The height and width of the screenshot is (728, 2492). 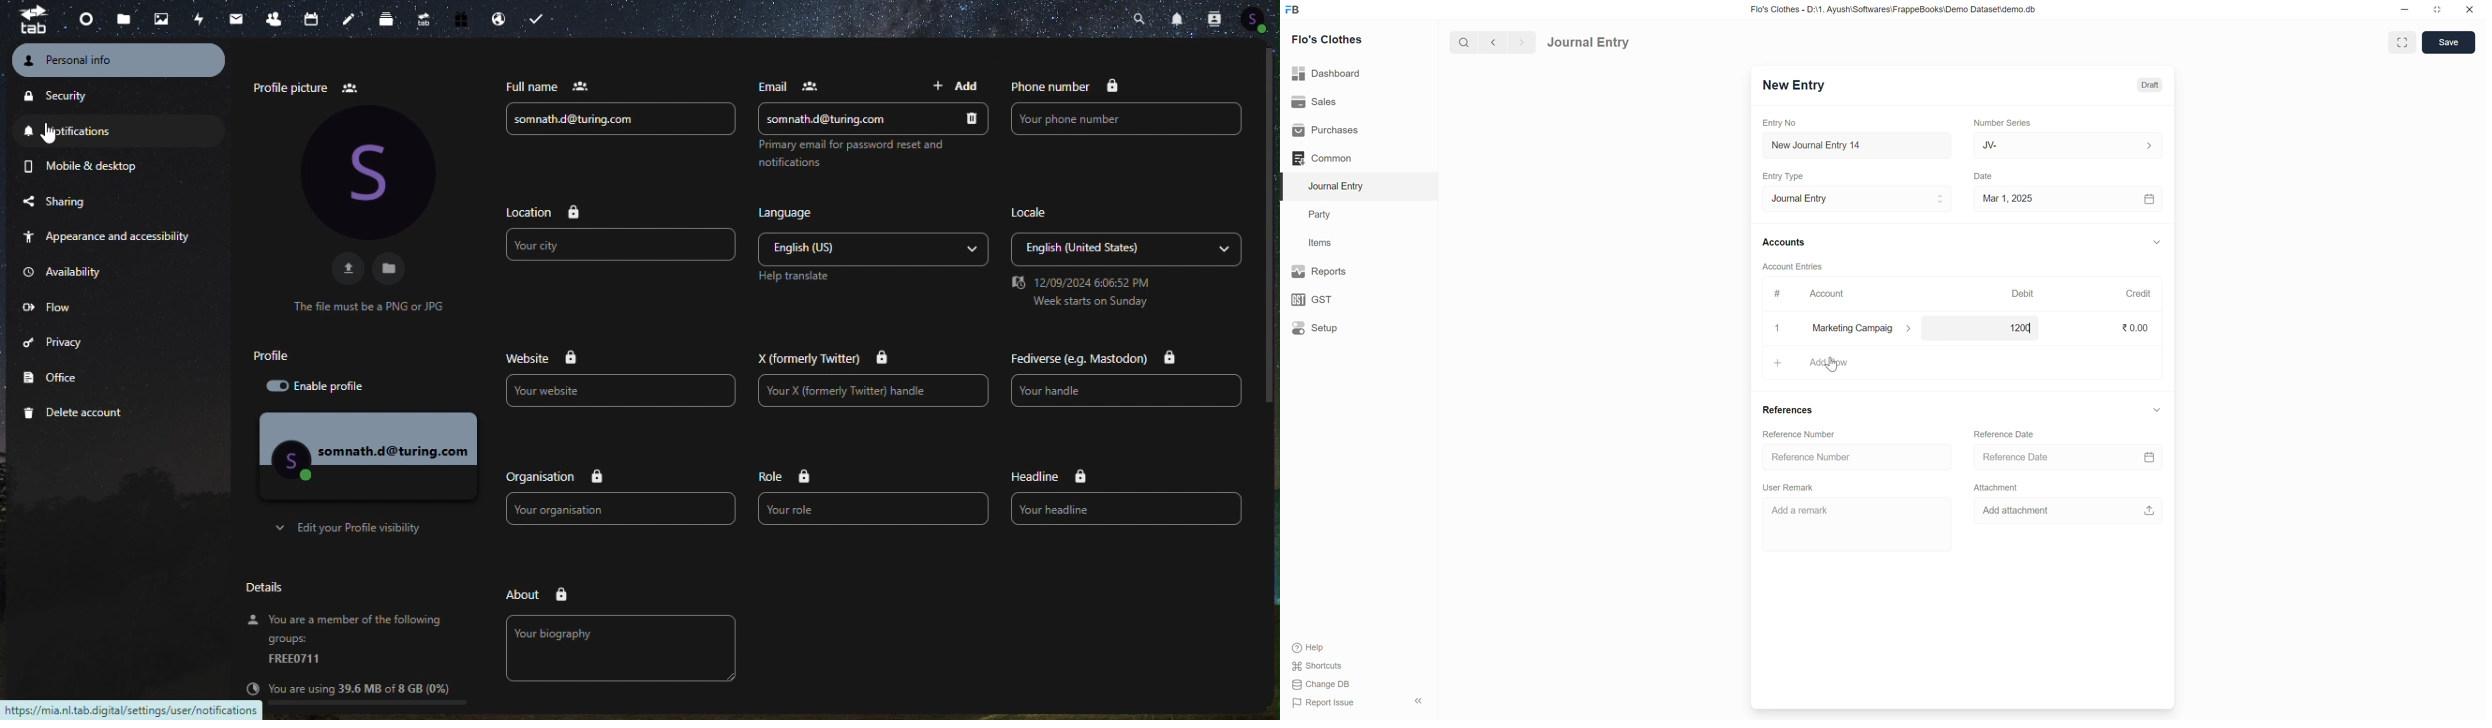 I want to click on Your organization, so click(x=619, y=509).